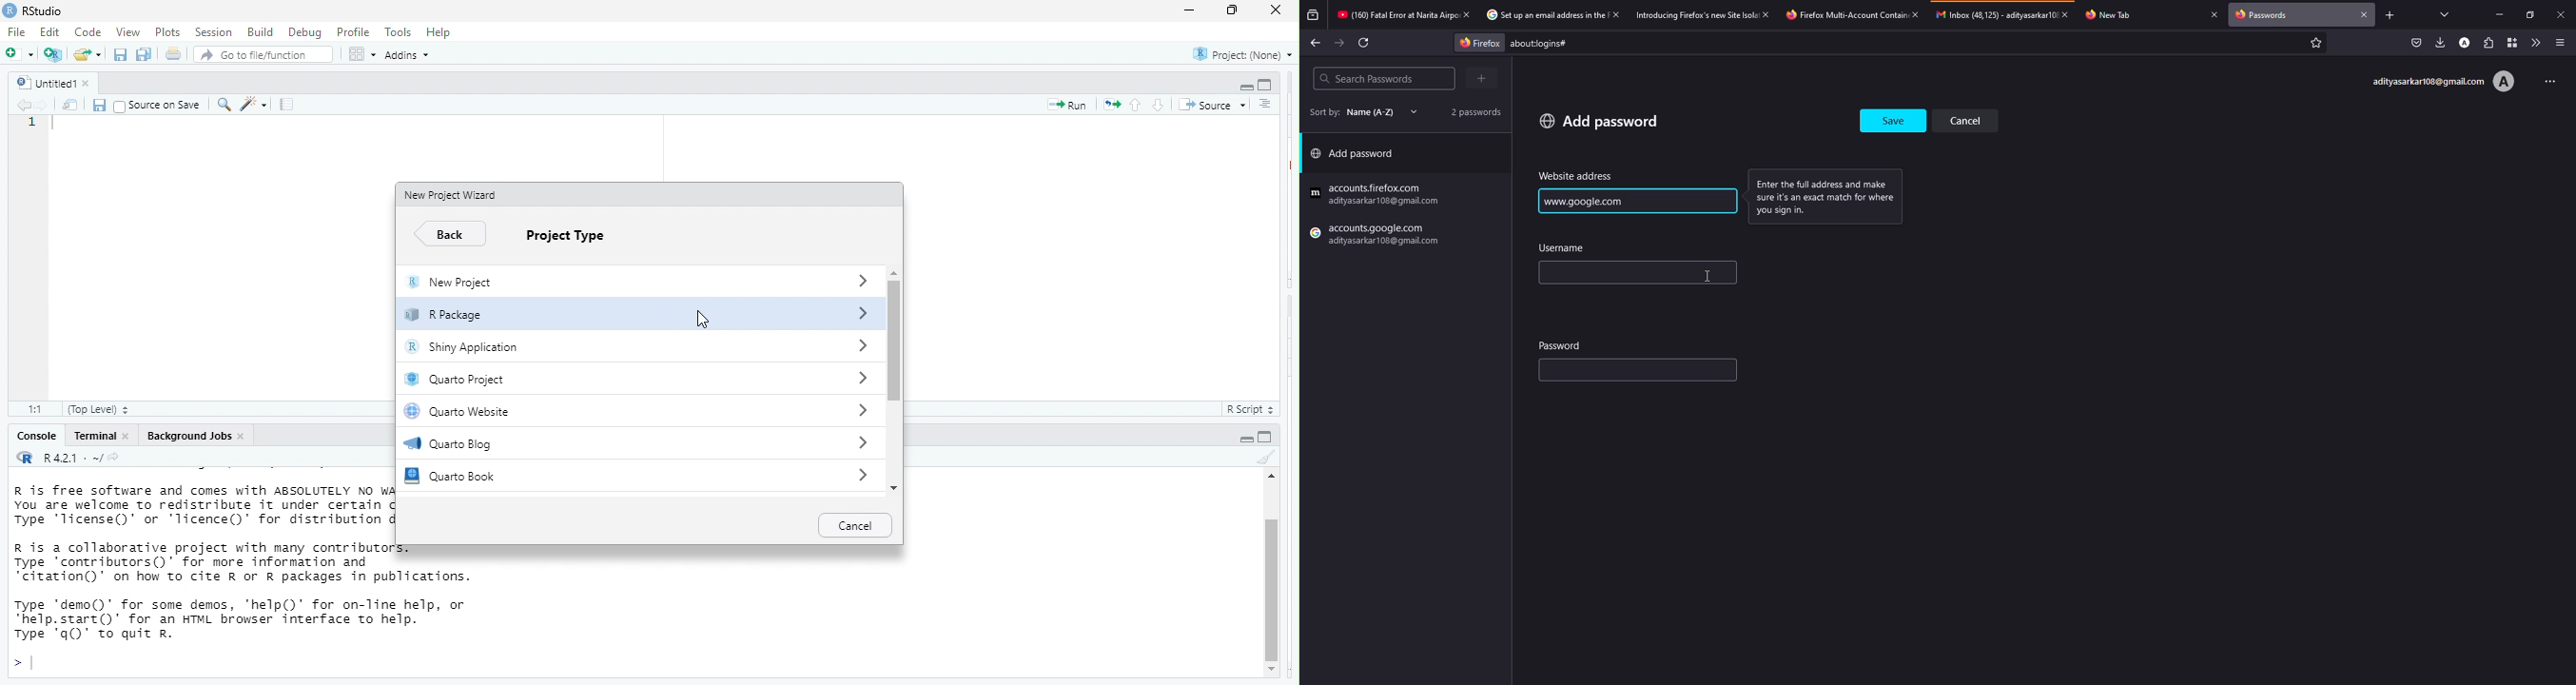 The image size is (2576, 700). Describe the element at coordinates (1832, 196) in the screenshot. I see `info` at that location.